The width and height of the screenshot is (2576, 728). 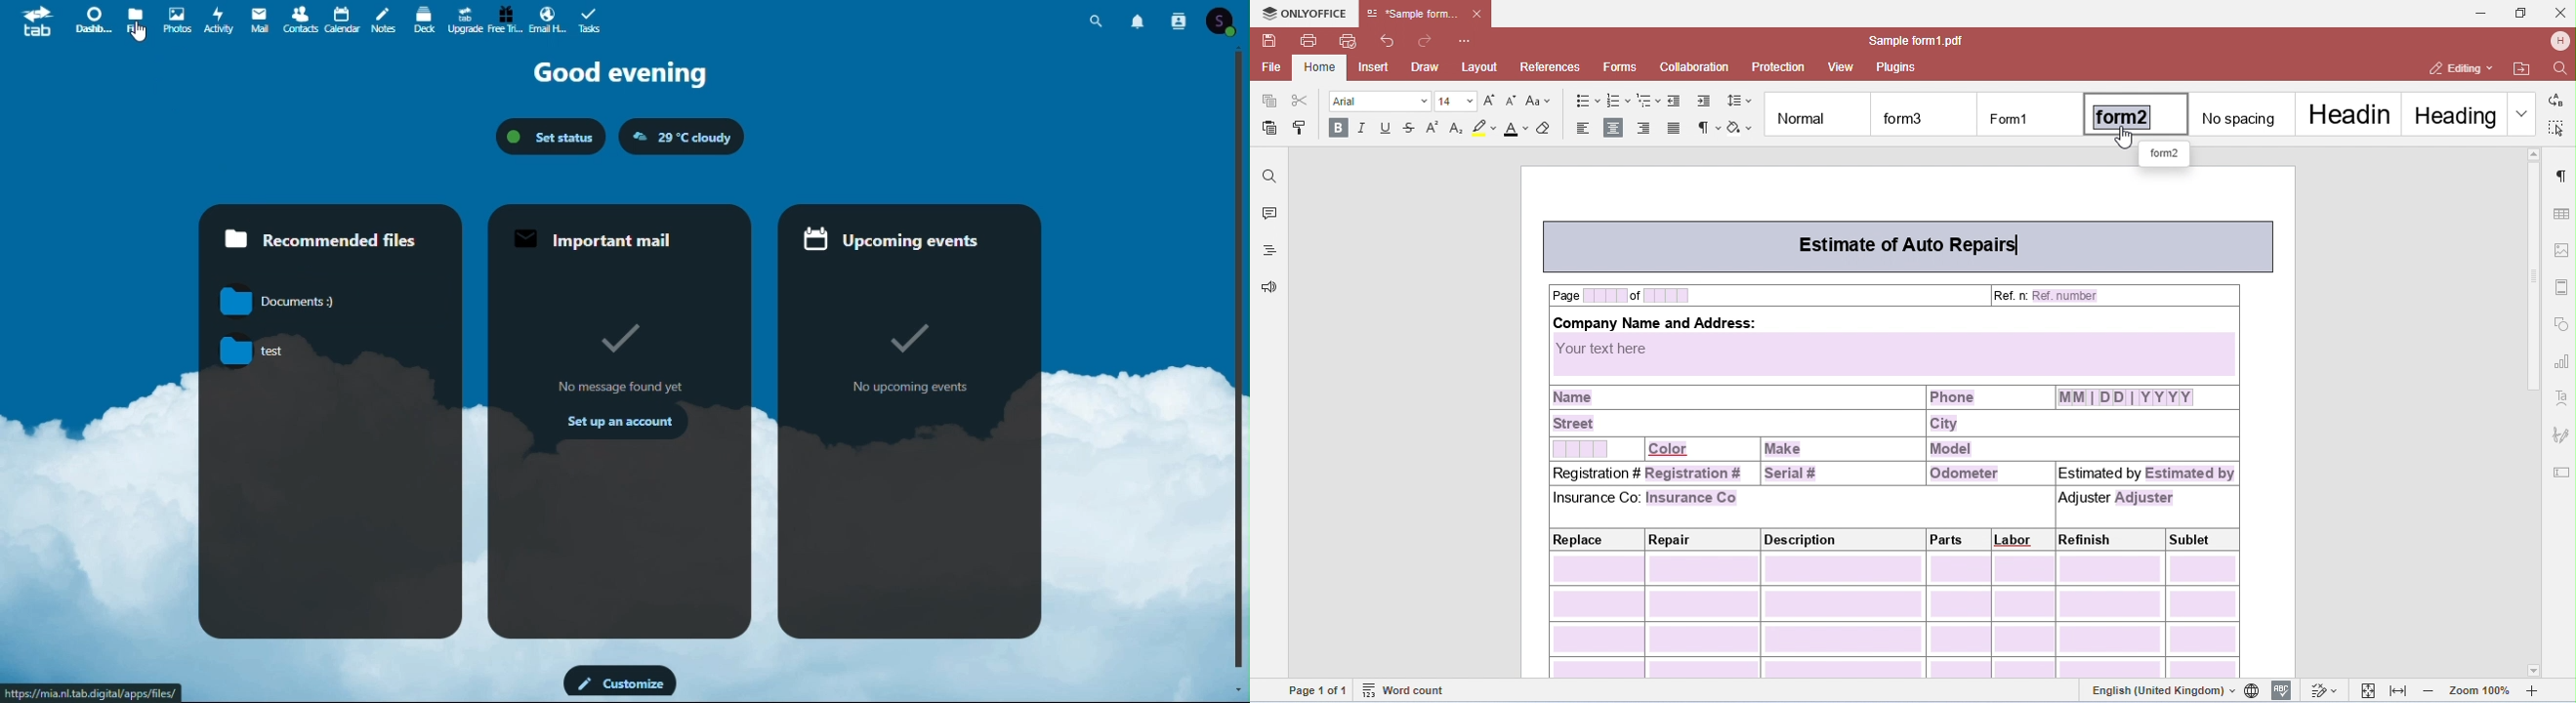 I want to click on Contacts, so click(x=1182, y=20).